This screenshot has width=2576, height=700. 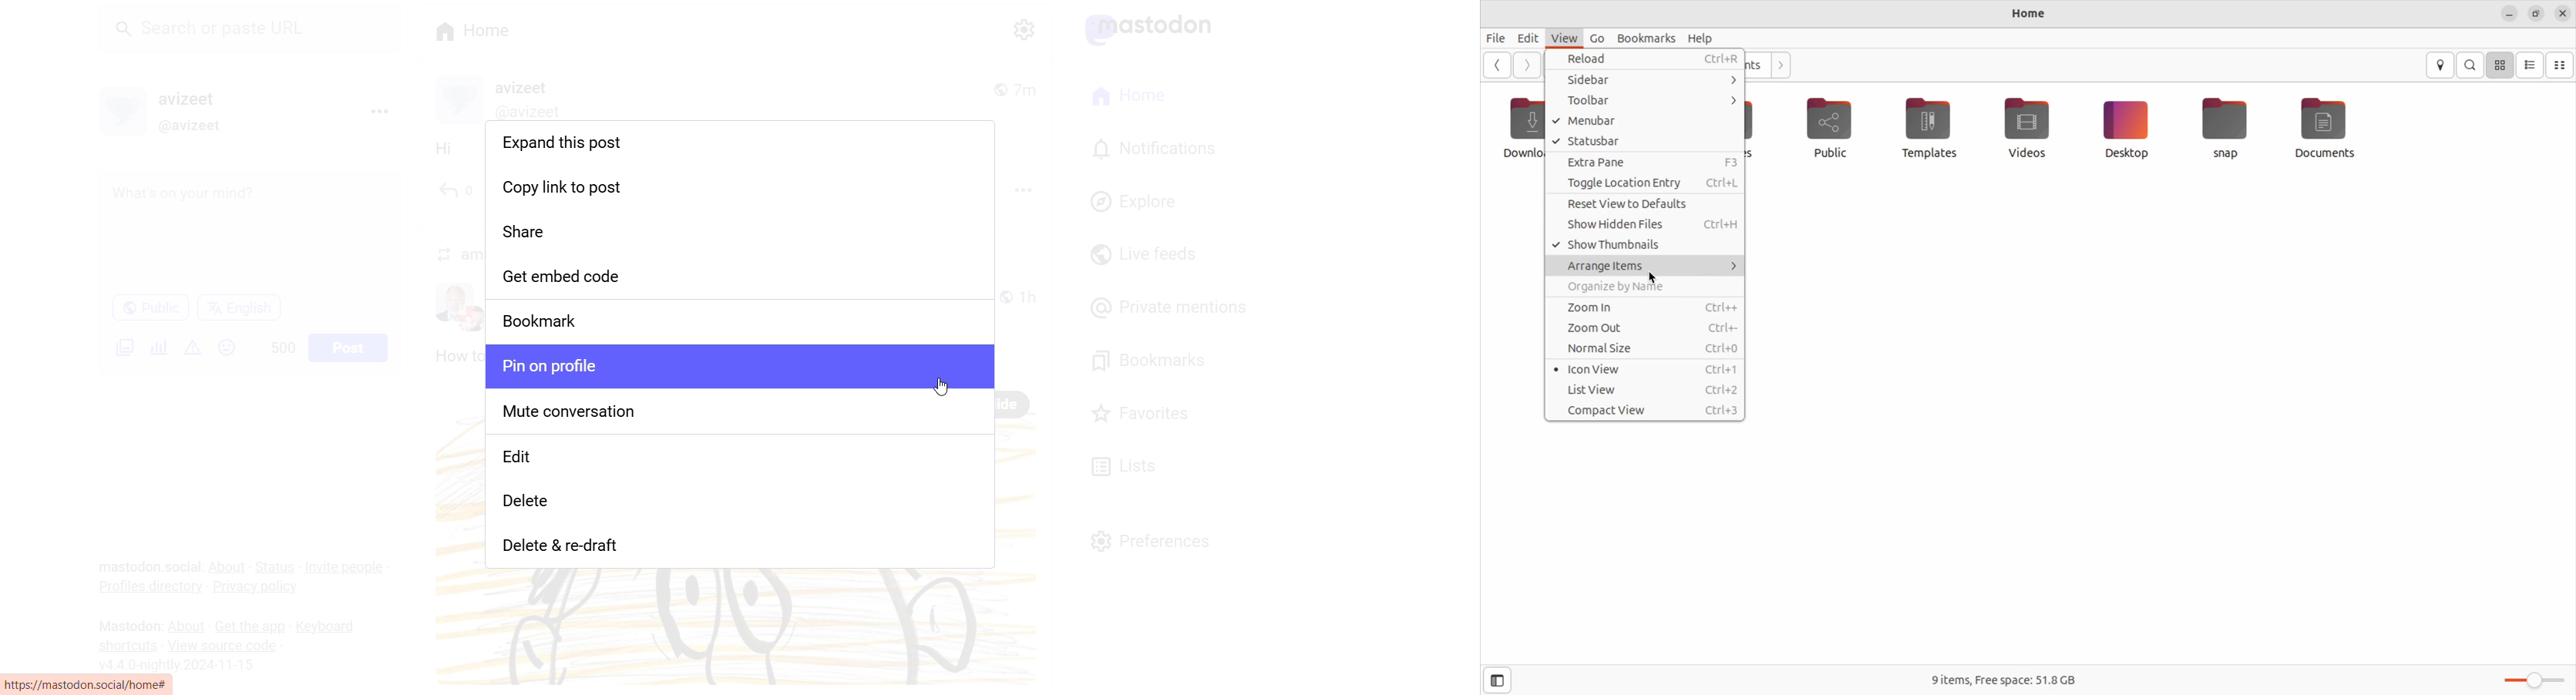 I want to click on reset view to default, so click(x=1644, y=206).